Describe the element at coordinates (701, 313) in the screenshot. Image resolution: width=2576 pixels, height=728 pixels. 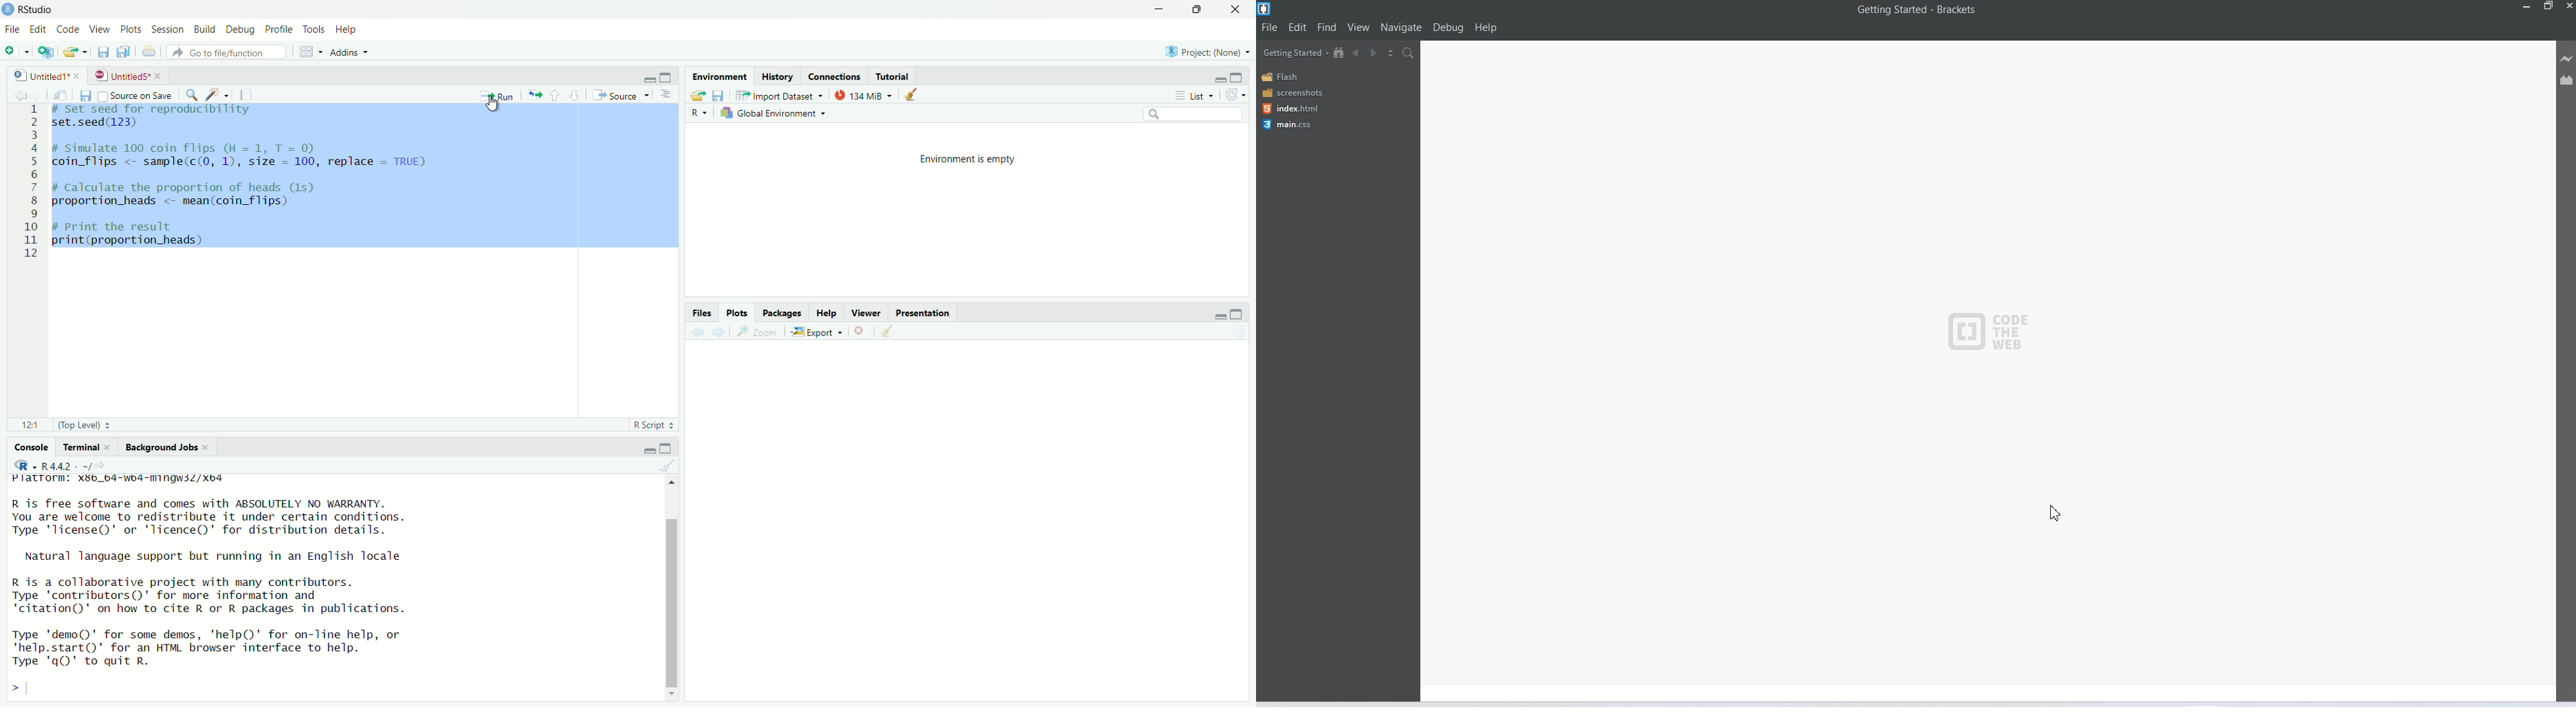
I see `Files` at that location.